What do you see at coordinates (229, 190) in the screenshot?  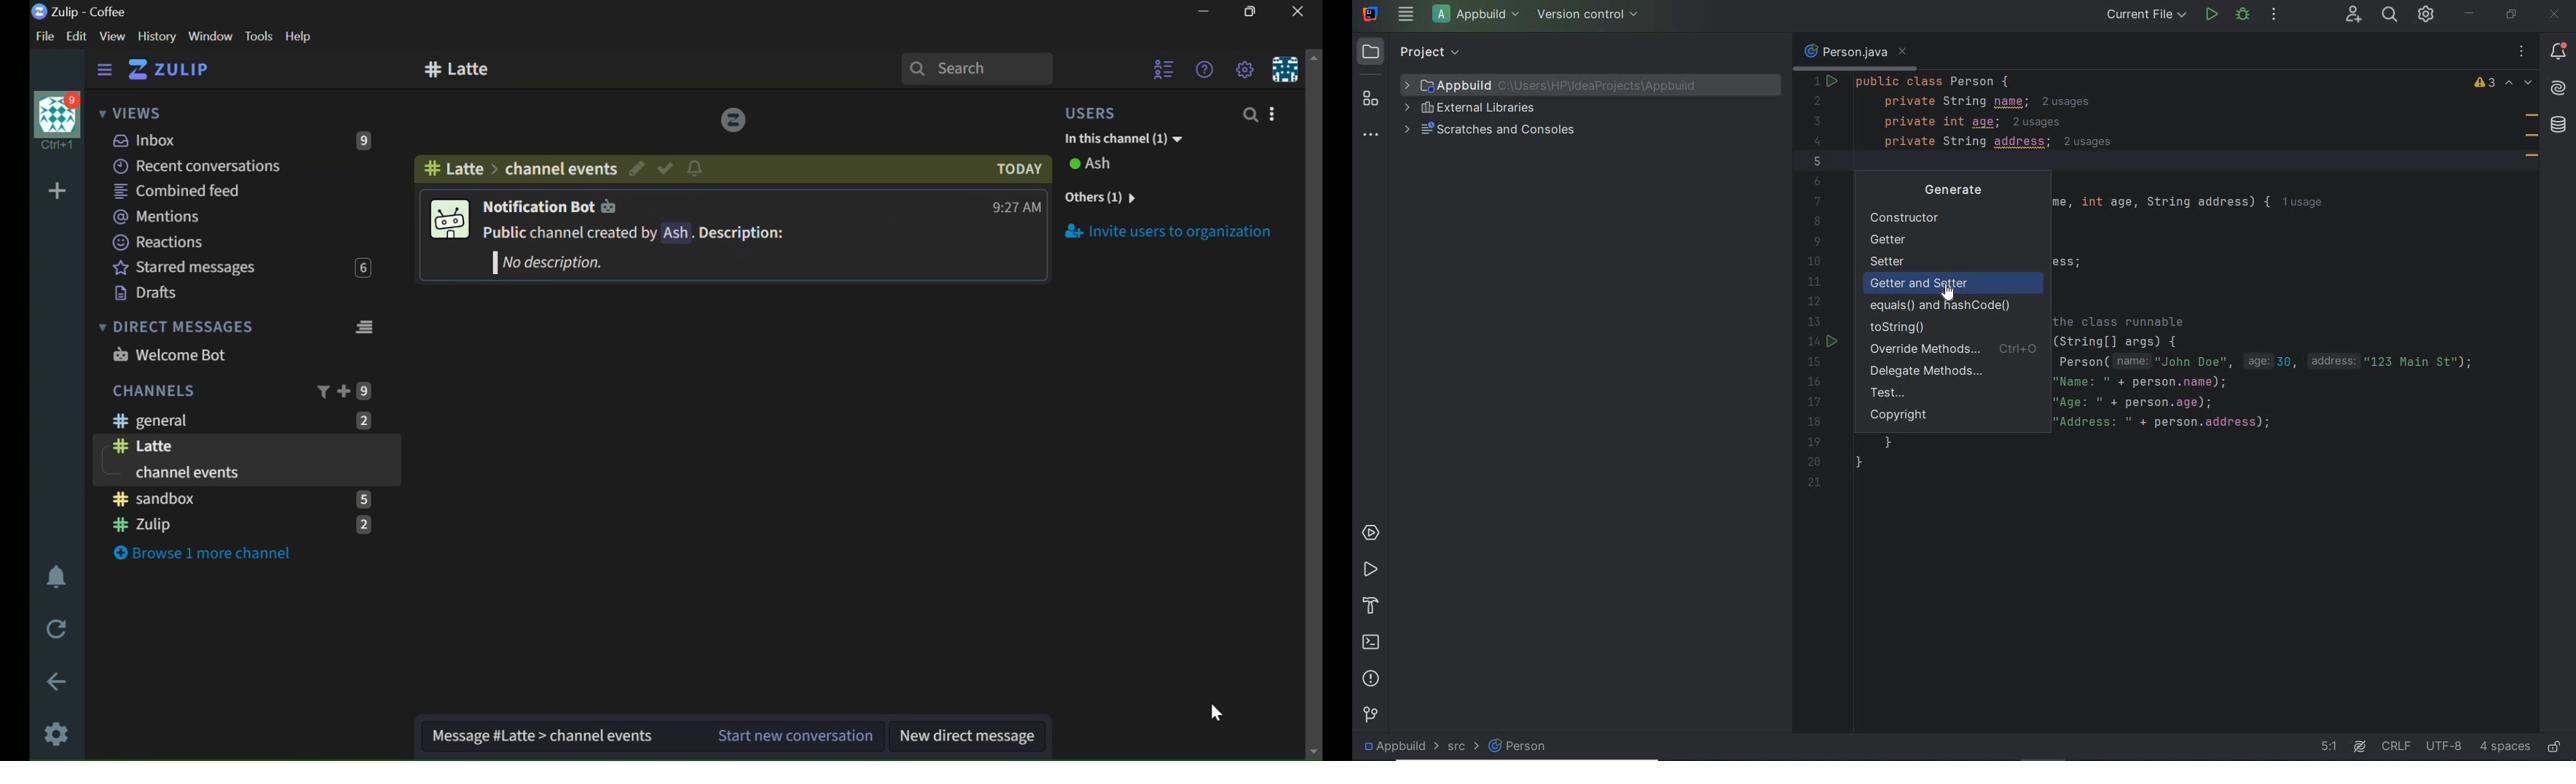 I see `COMBINED FEED` at bounding box center [229, 190].